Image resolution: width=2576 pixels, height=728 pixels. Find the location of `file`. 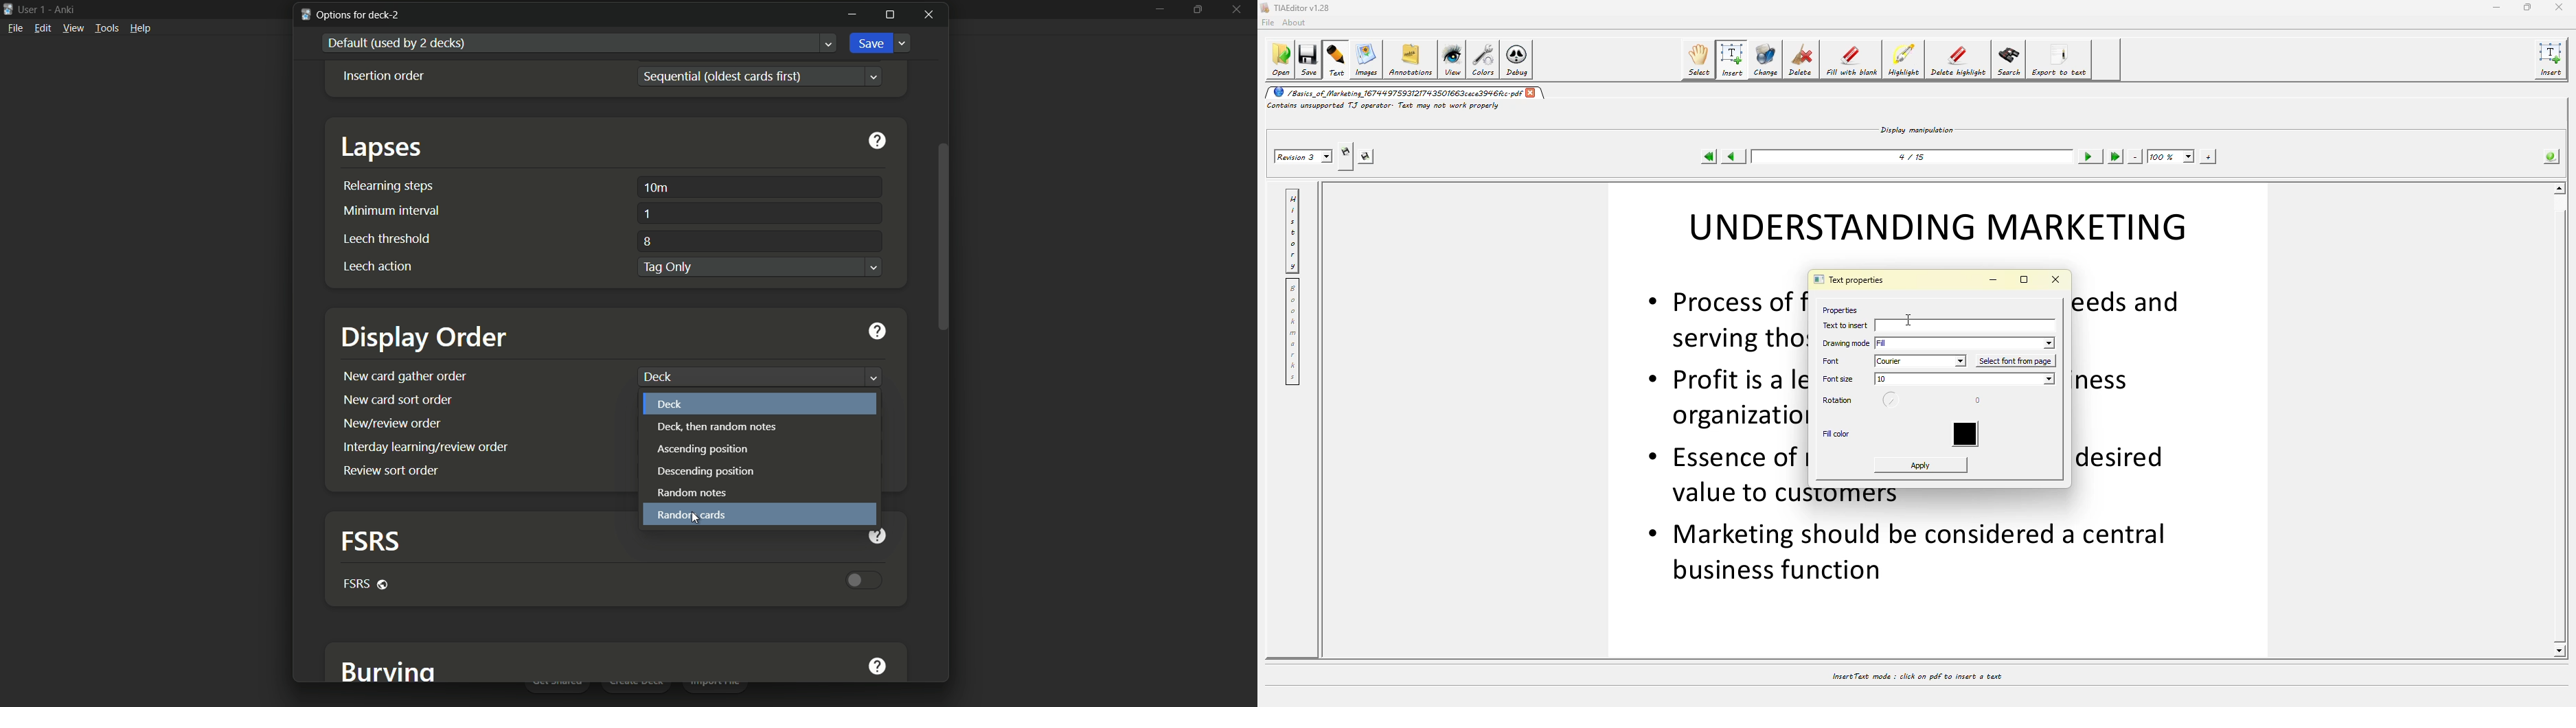

file is located at coordinates (1270, 22).